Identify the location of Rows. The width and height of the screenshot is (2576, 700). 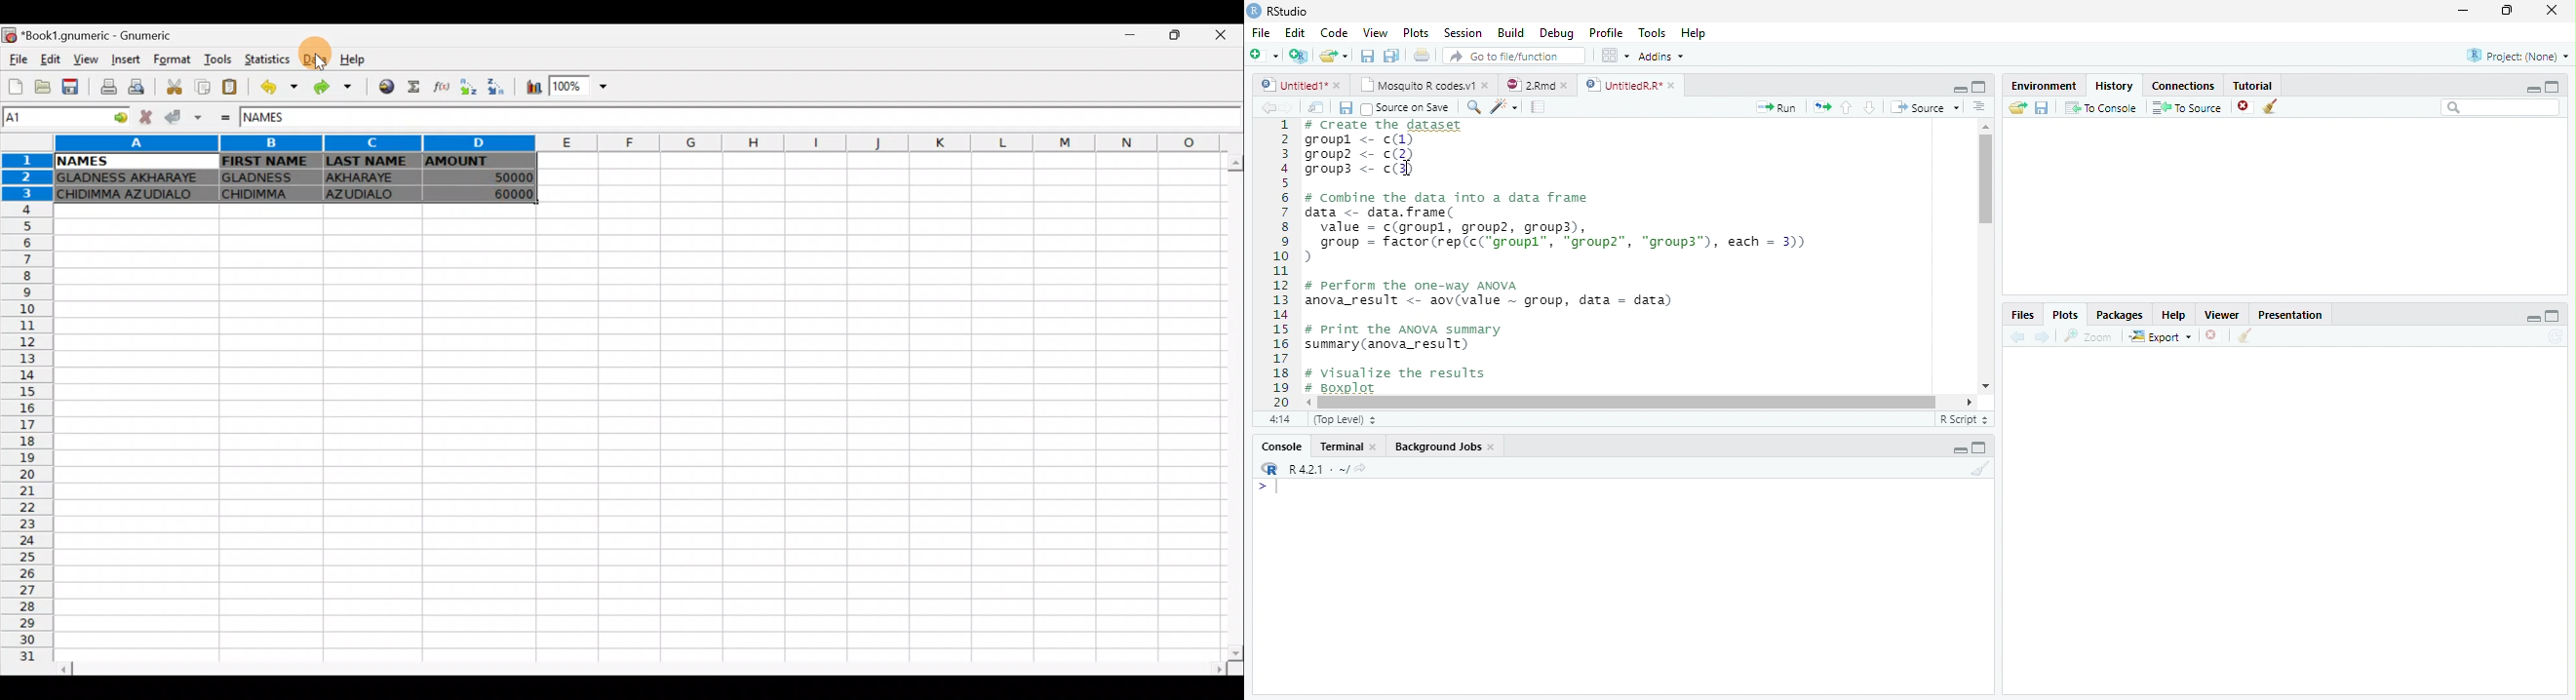
(25, 415).